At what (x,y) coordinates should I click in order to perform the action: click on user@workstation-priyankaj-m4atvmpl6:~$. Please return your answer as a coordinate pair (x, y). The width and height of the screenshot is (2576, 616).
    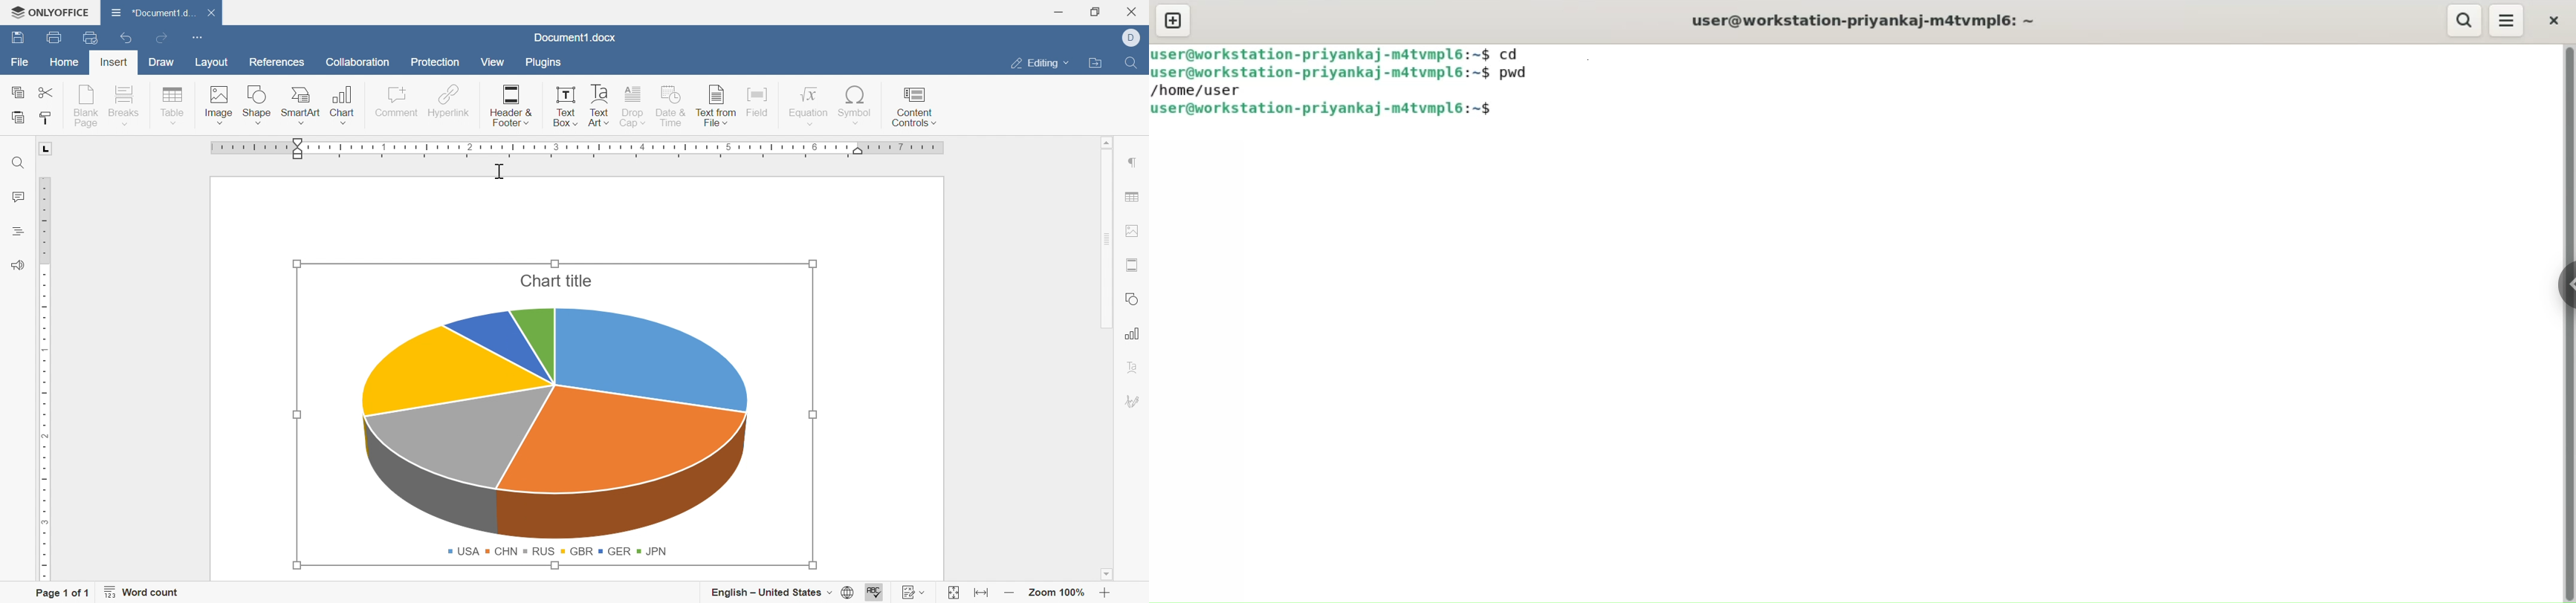
    Looking at the image, I should click on (1321, 74).